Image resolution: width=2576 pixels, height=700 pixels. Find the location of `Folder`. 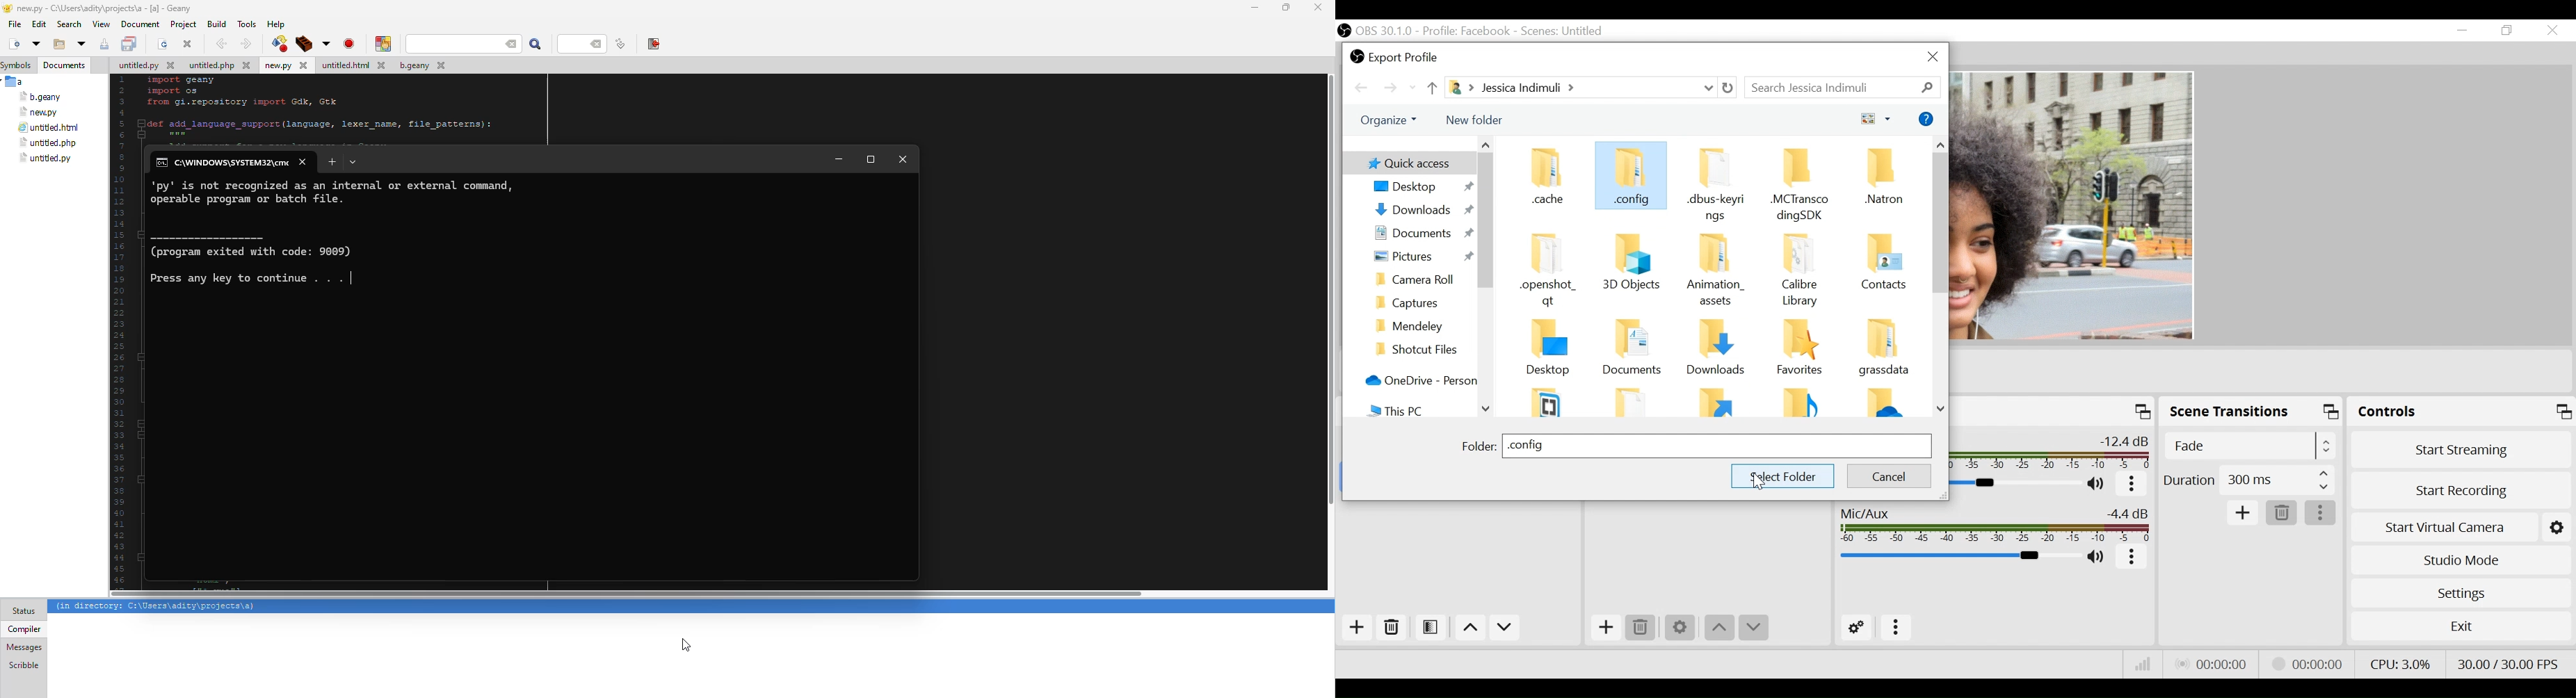

Folder is located at coordinates (1637, 351).